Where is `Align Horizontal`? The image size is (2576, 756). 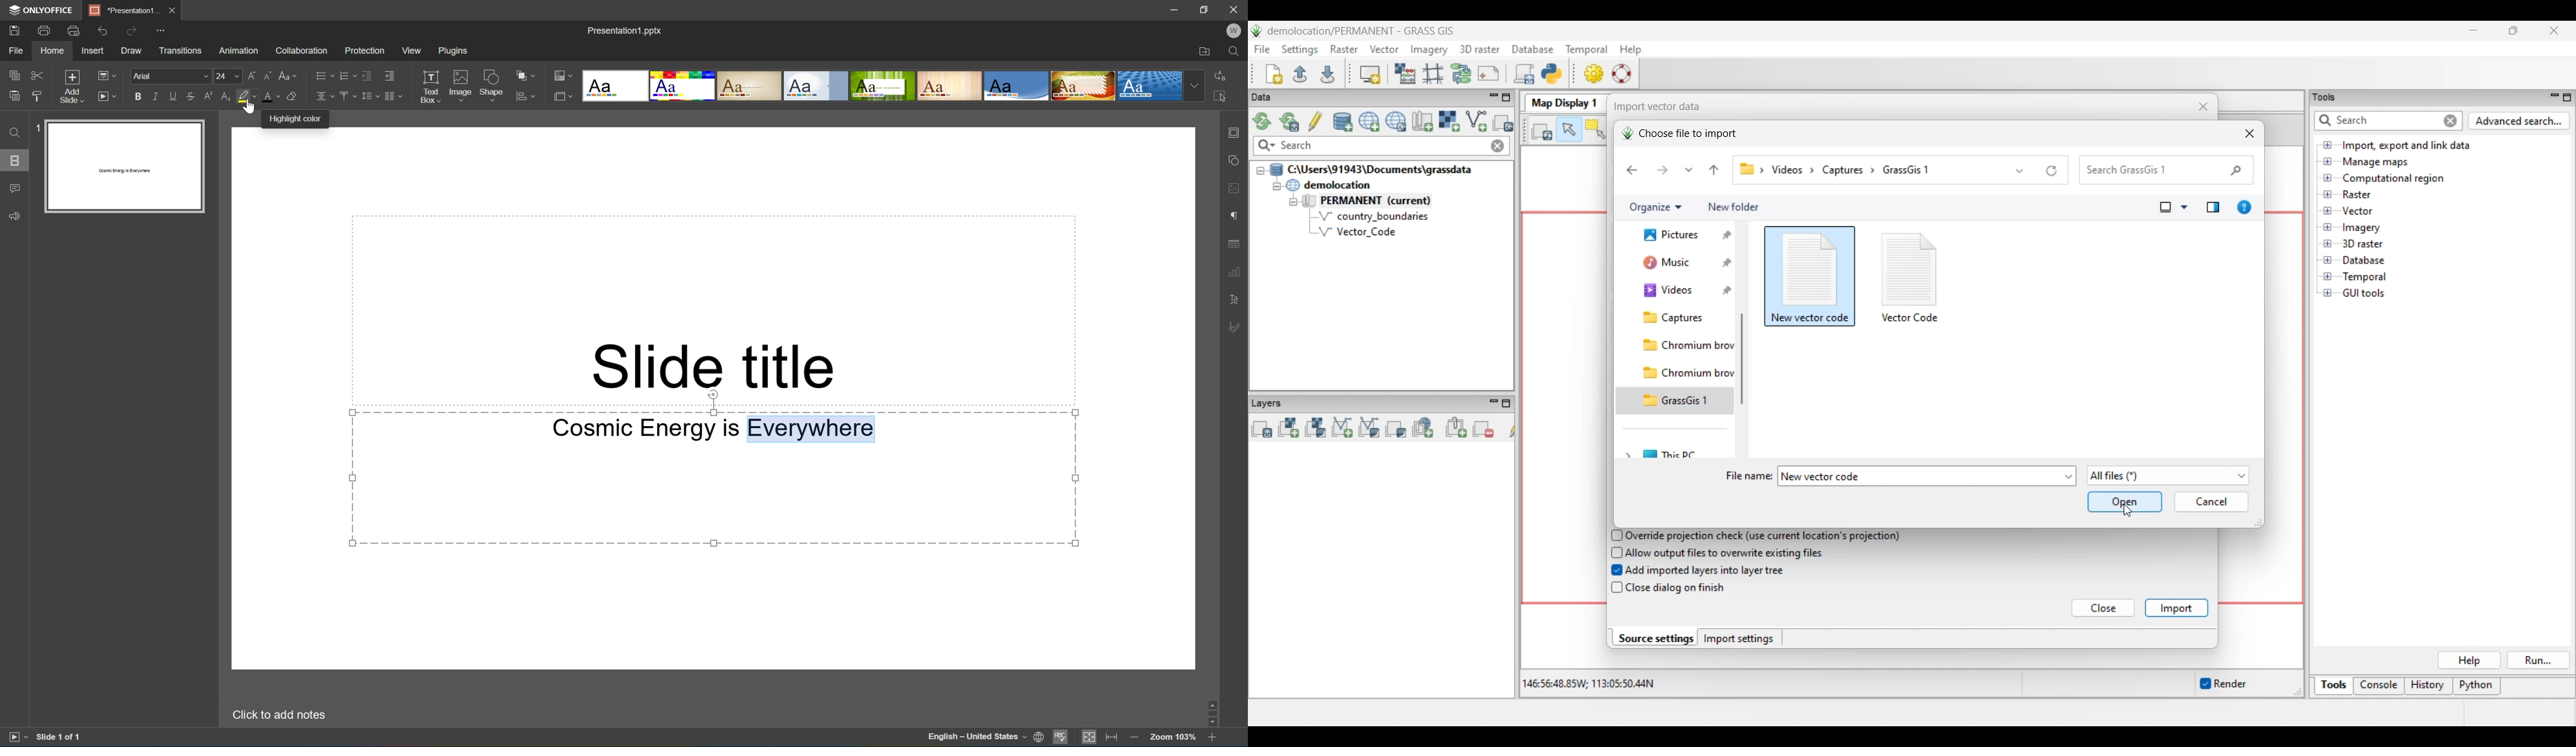 Align Horizontal is located at coordinates (324, 96).